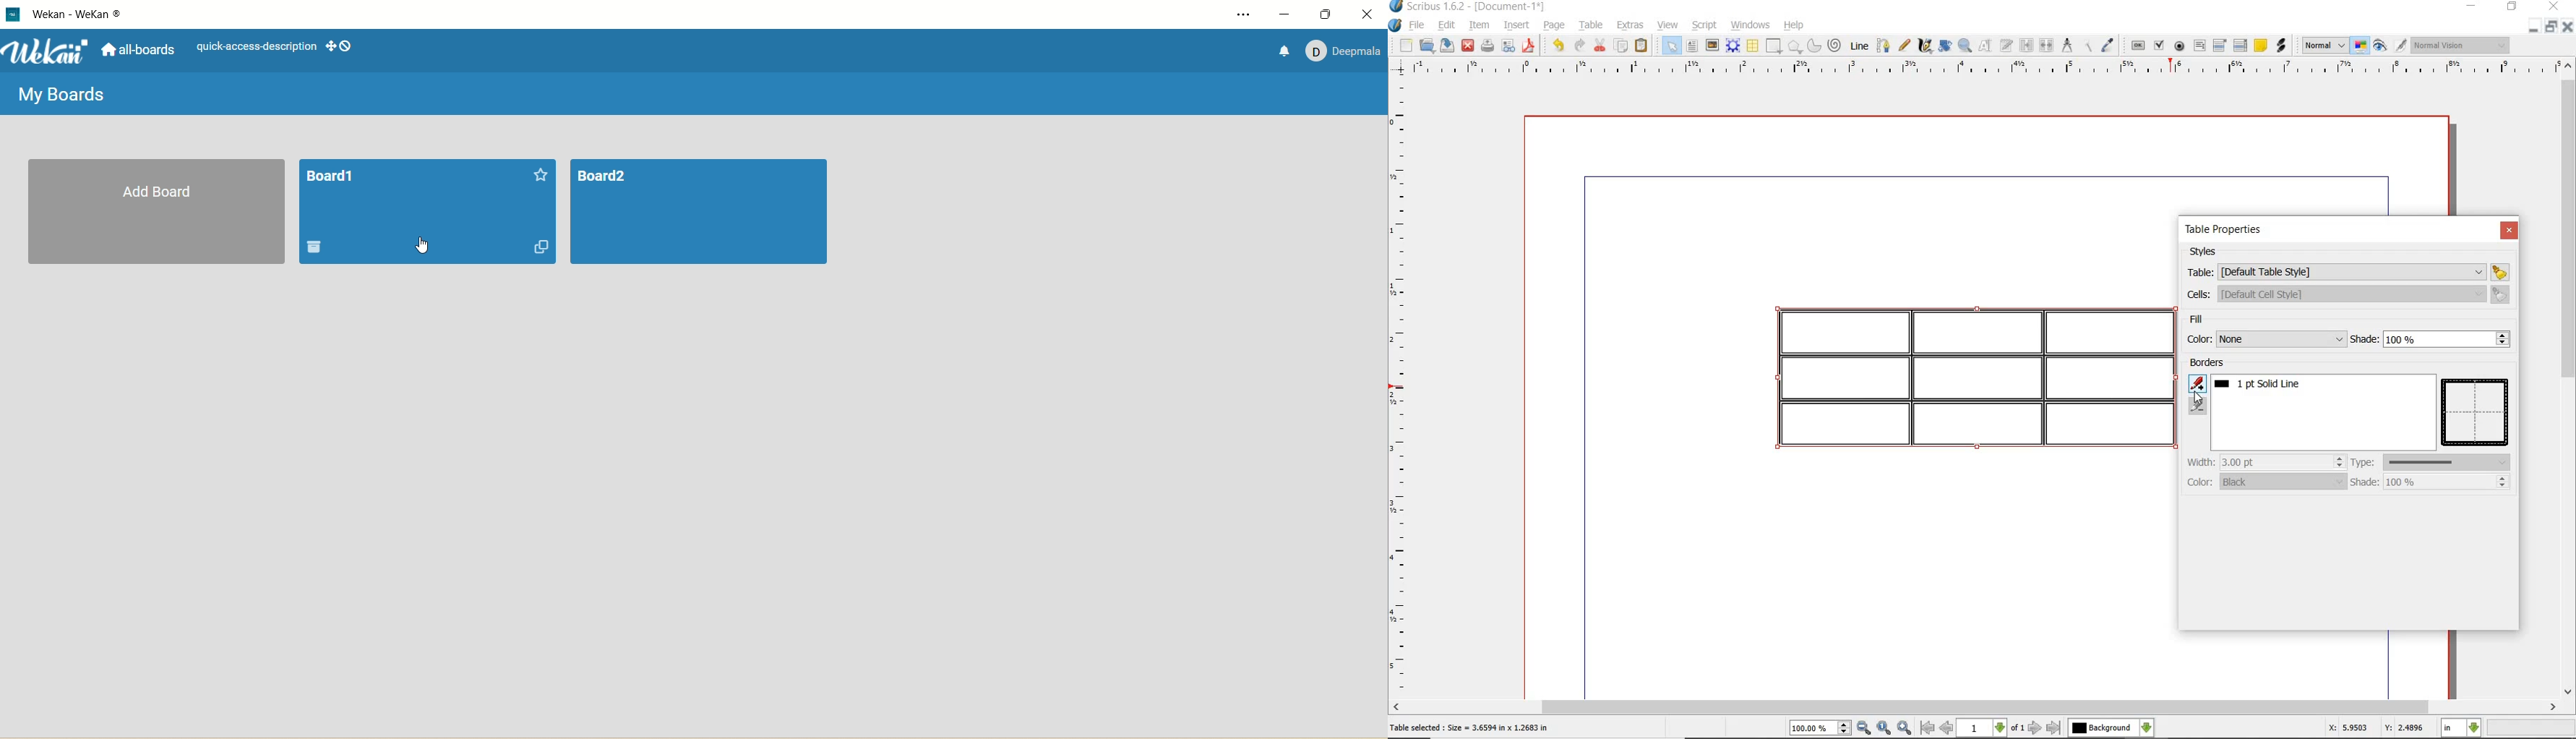 This screenshot has height=756, width=2576. What do you see at coordinates (1924, 45) in the screenshot?
I see `calligraphic line` at bounding box center [1924, 45].